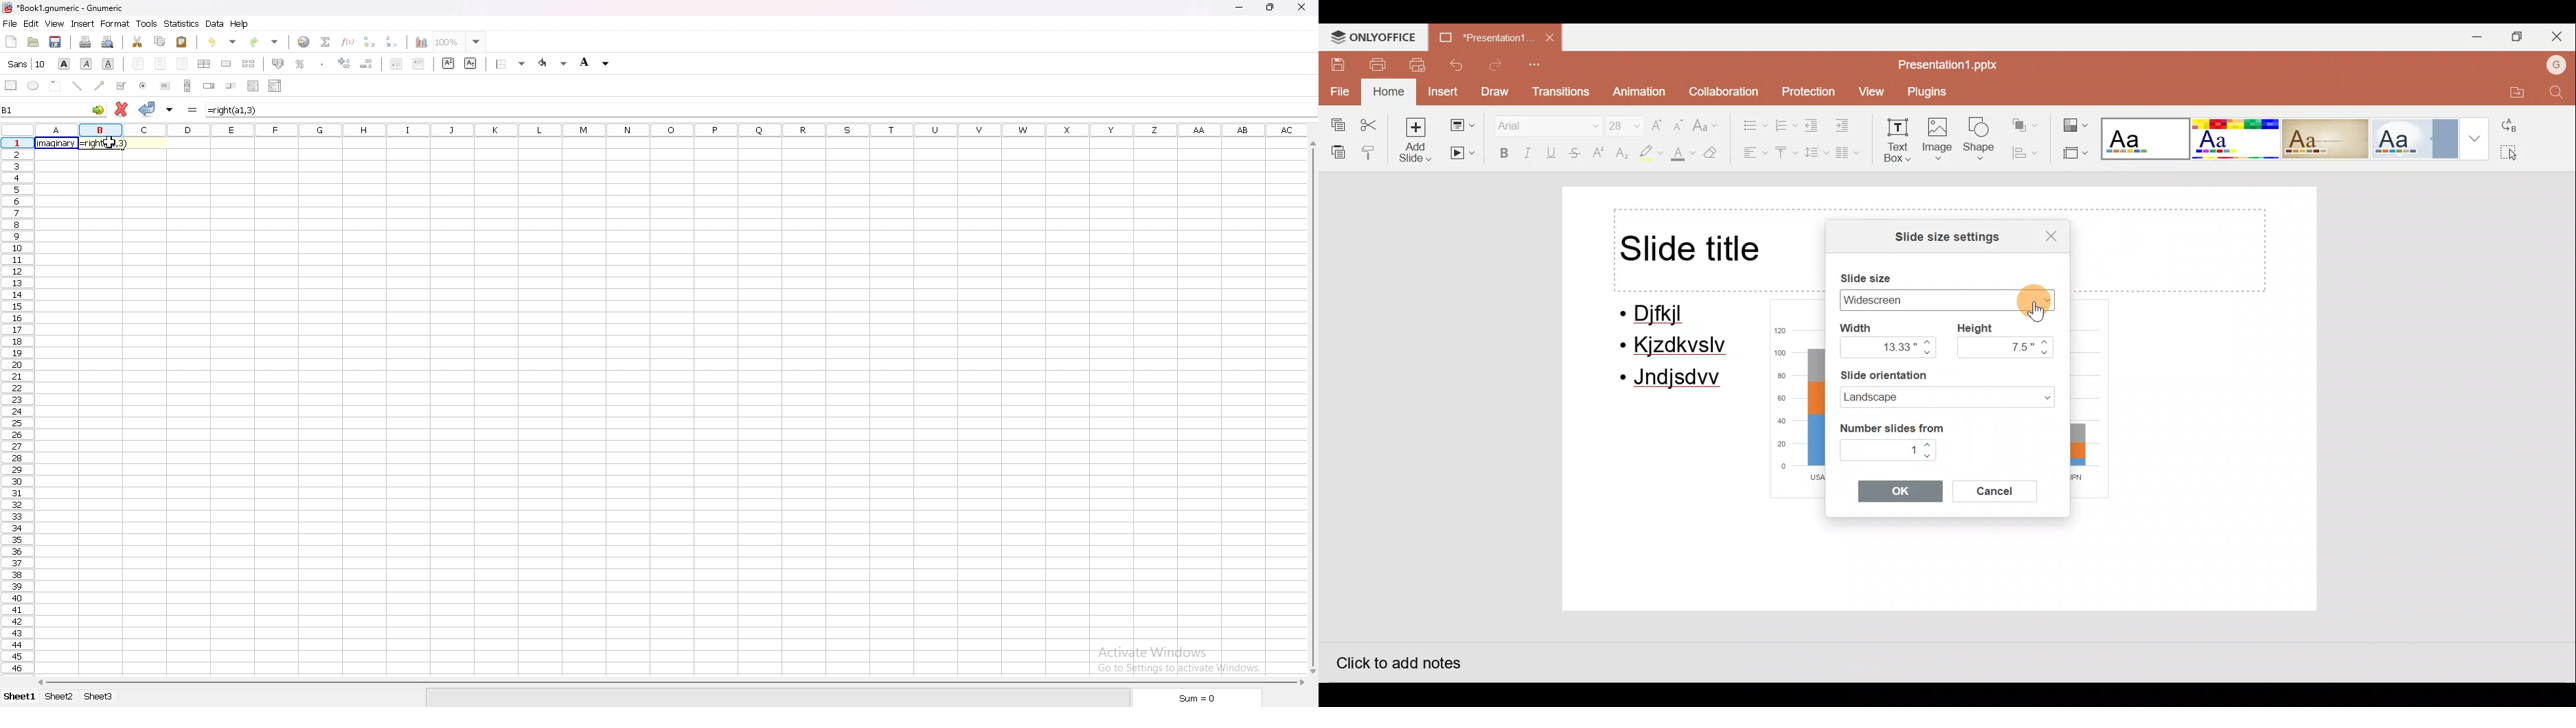  Describe the element at coordinates (100, 85) in the screenshot. I see `arrowed line` at that location.